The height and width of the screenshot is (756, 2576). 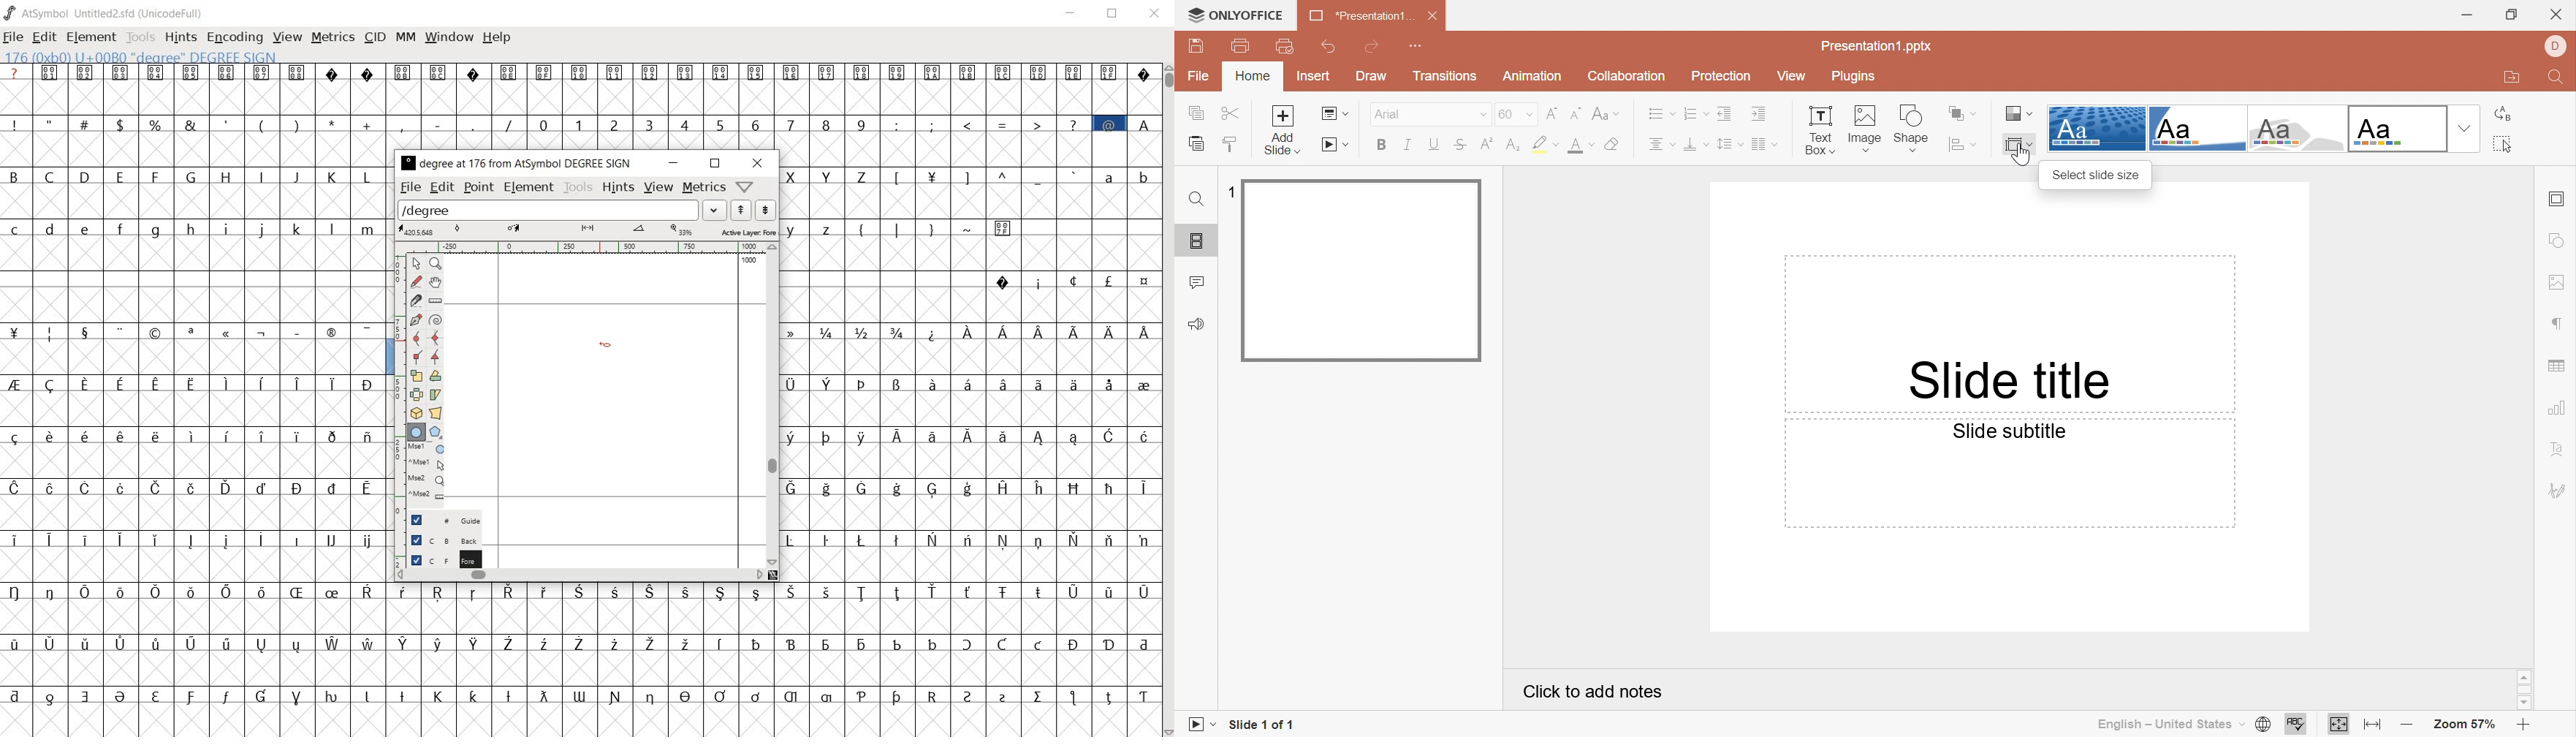 What do you see at coordinates (1231, 143) in the screenshot?
I see `Copy style` at bounding box center [1231, 143].